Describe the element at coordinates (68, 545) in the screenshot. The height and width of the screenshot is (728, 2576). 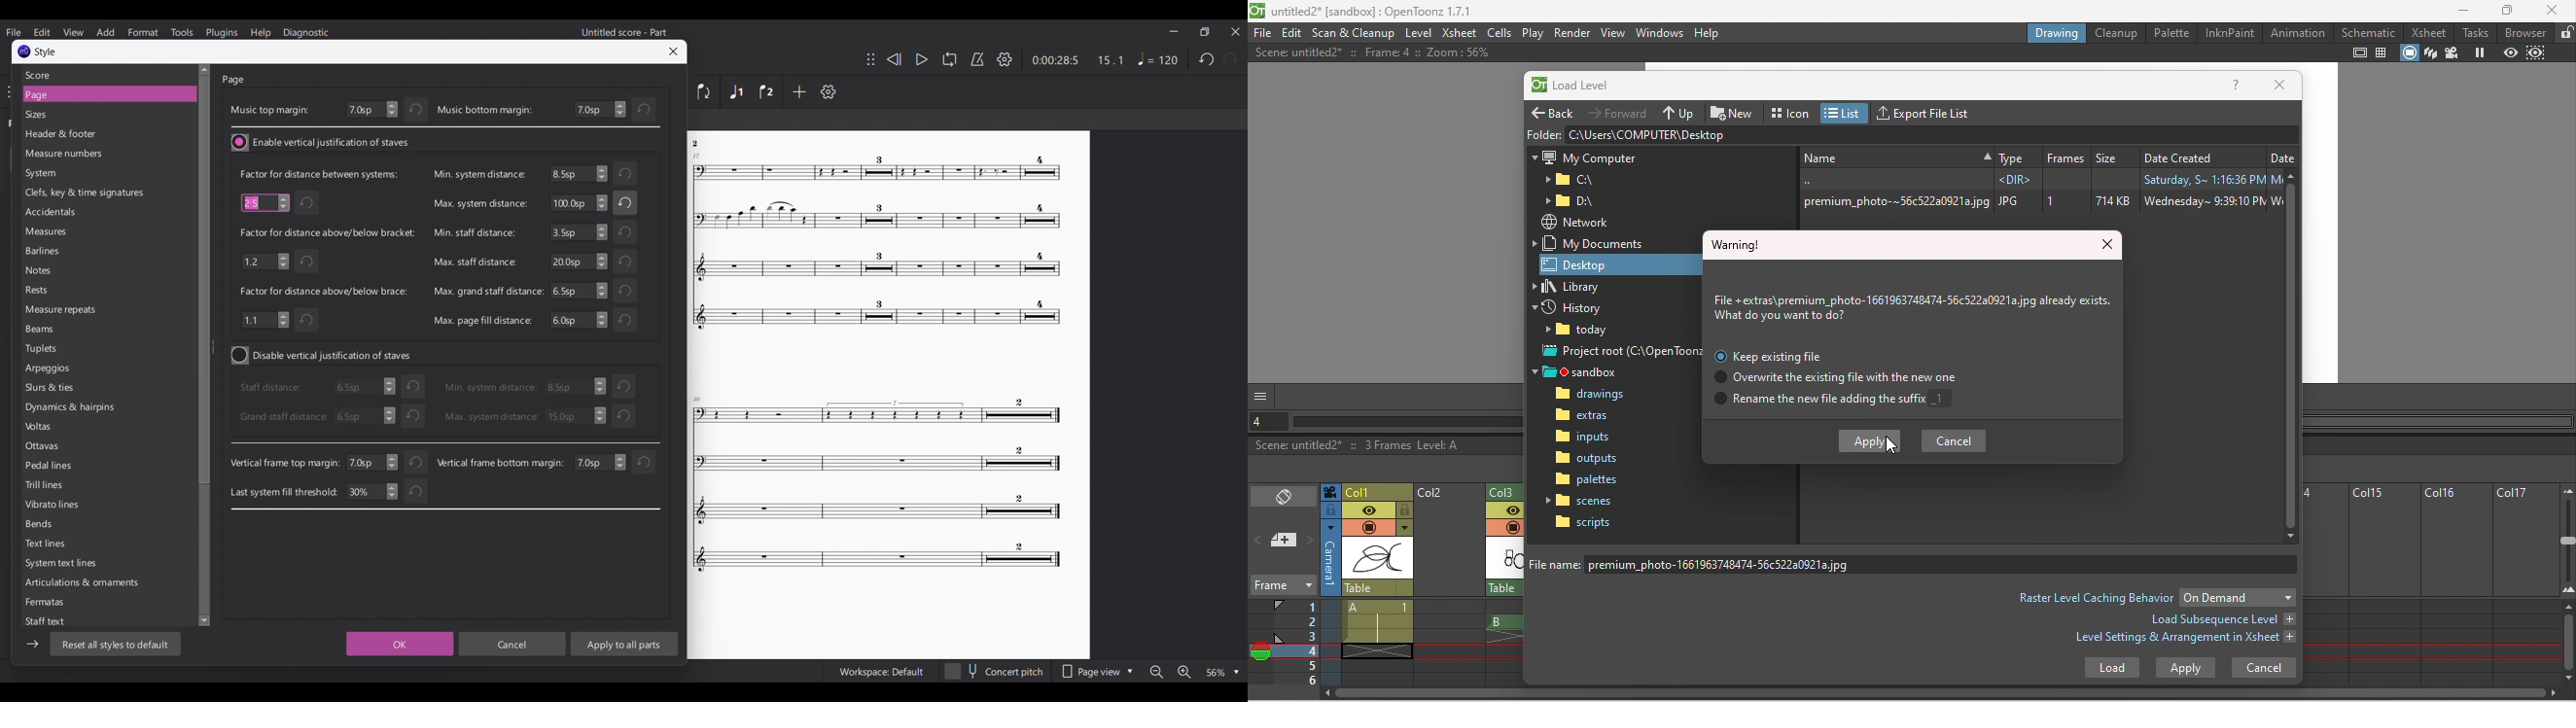
I see `Text lines` at that location.